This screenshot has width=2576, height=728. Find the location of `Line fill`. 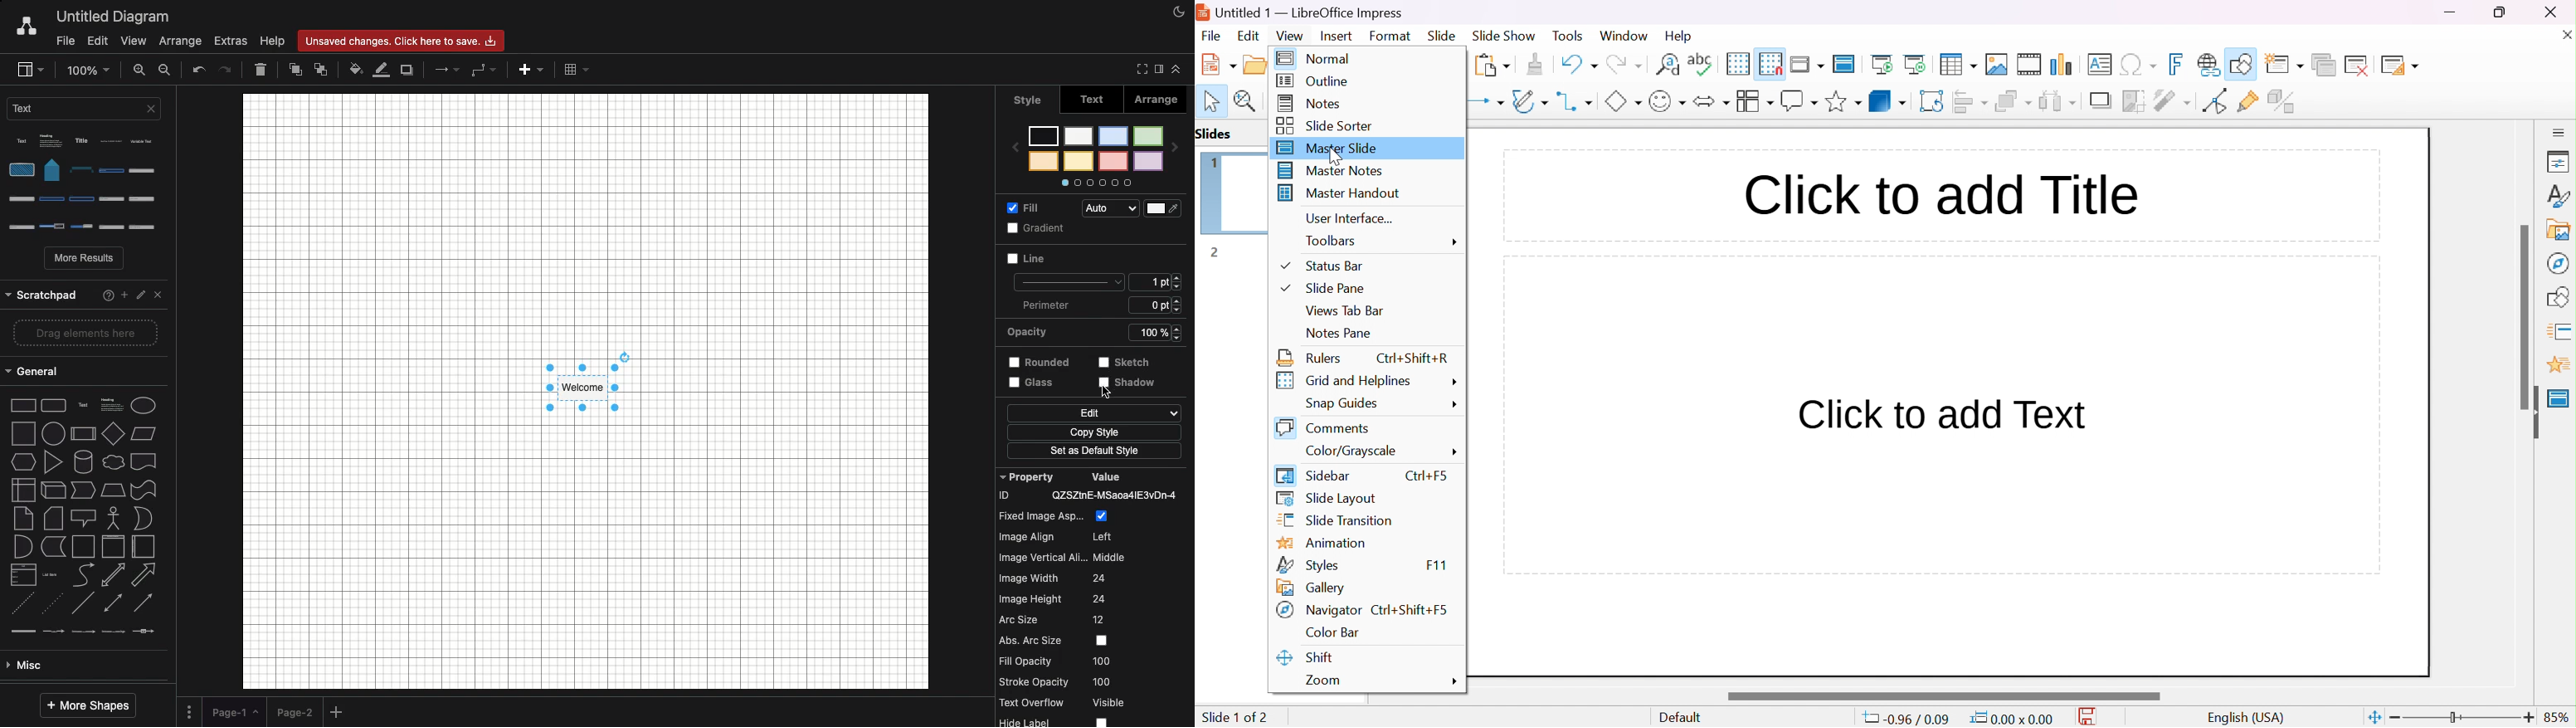

Line fill is located at coordinates (382, 69).